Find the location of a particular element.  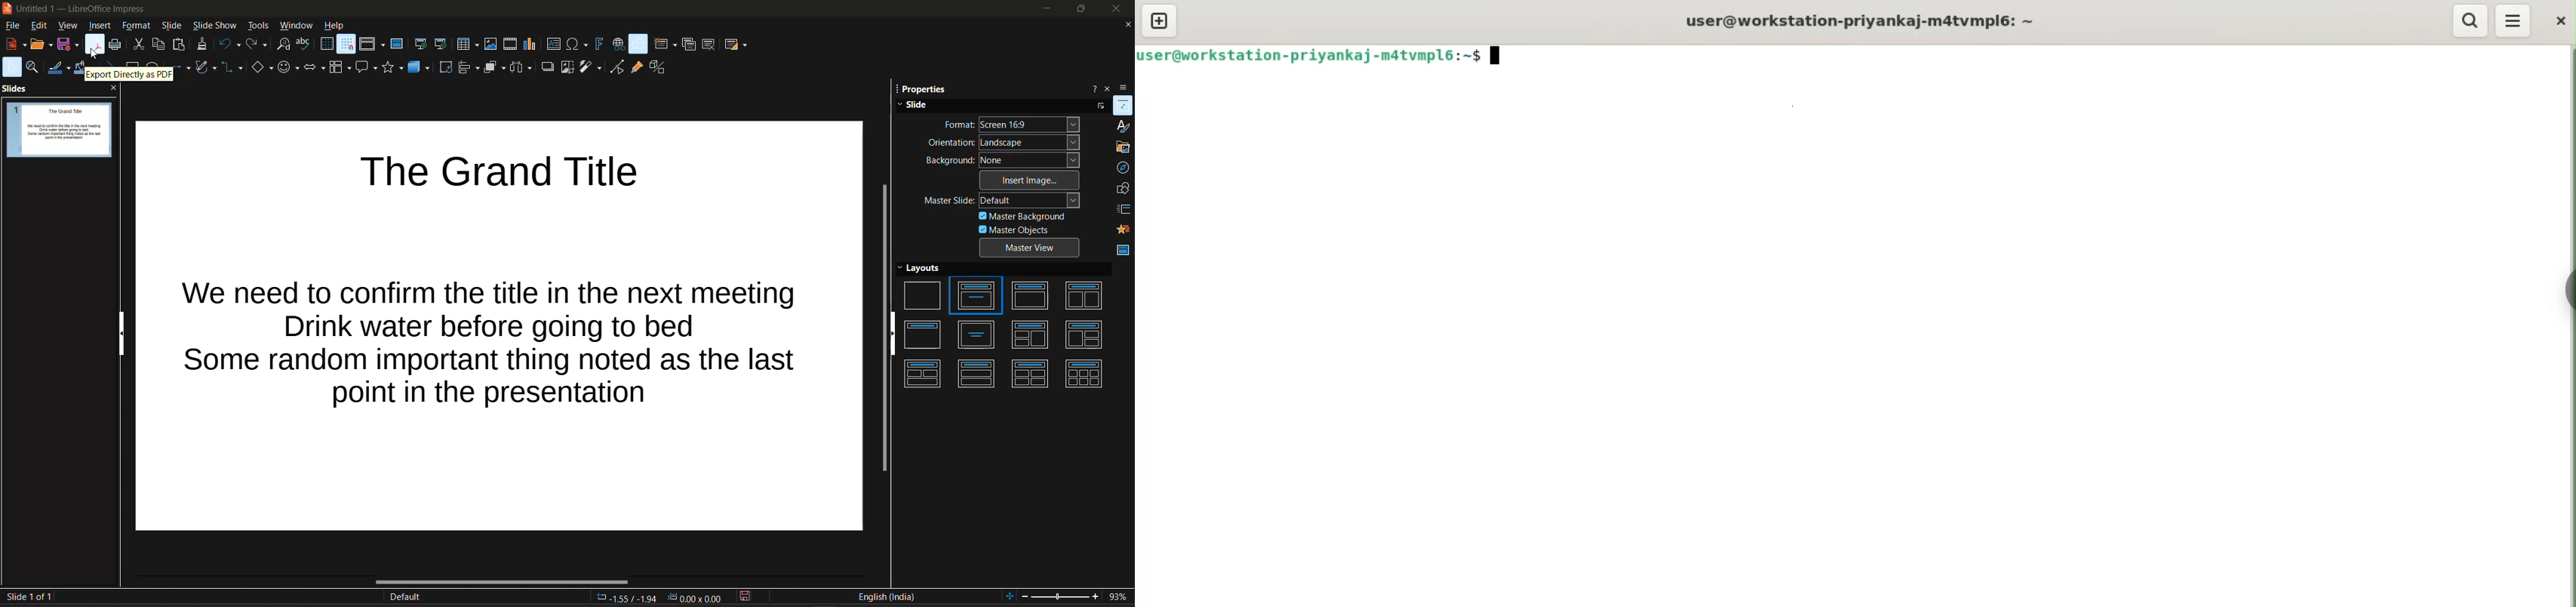

edit is located at coordinates (40, 27).